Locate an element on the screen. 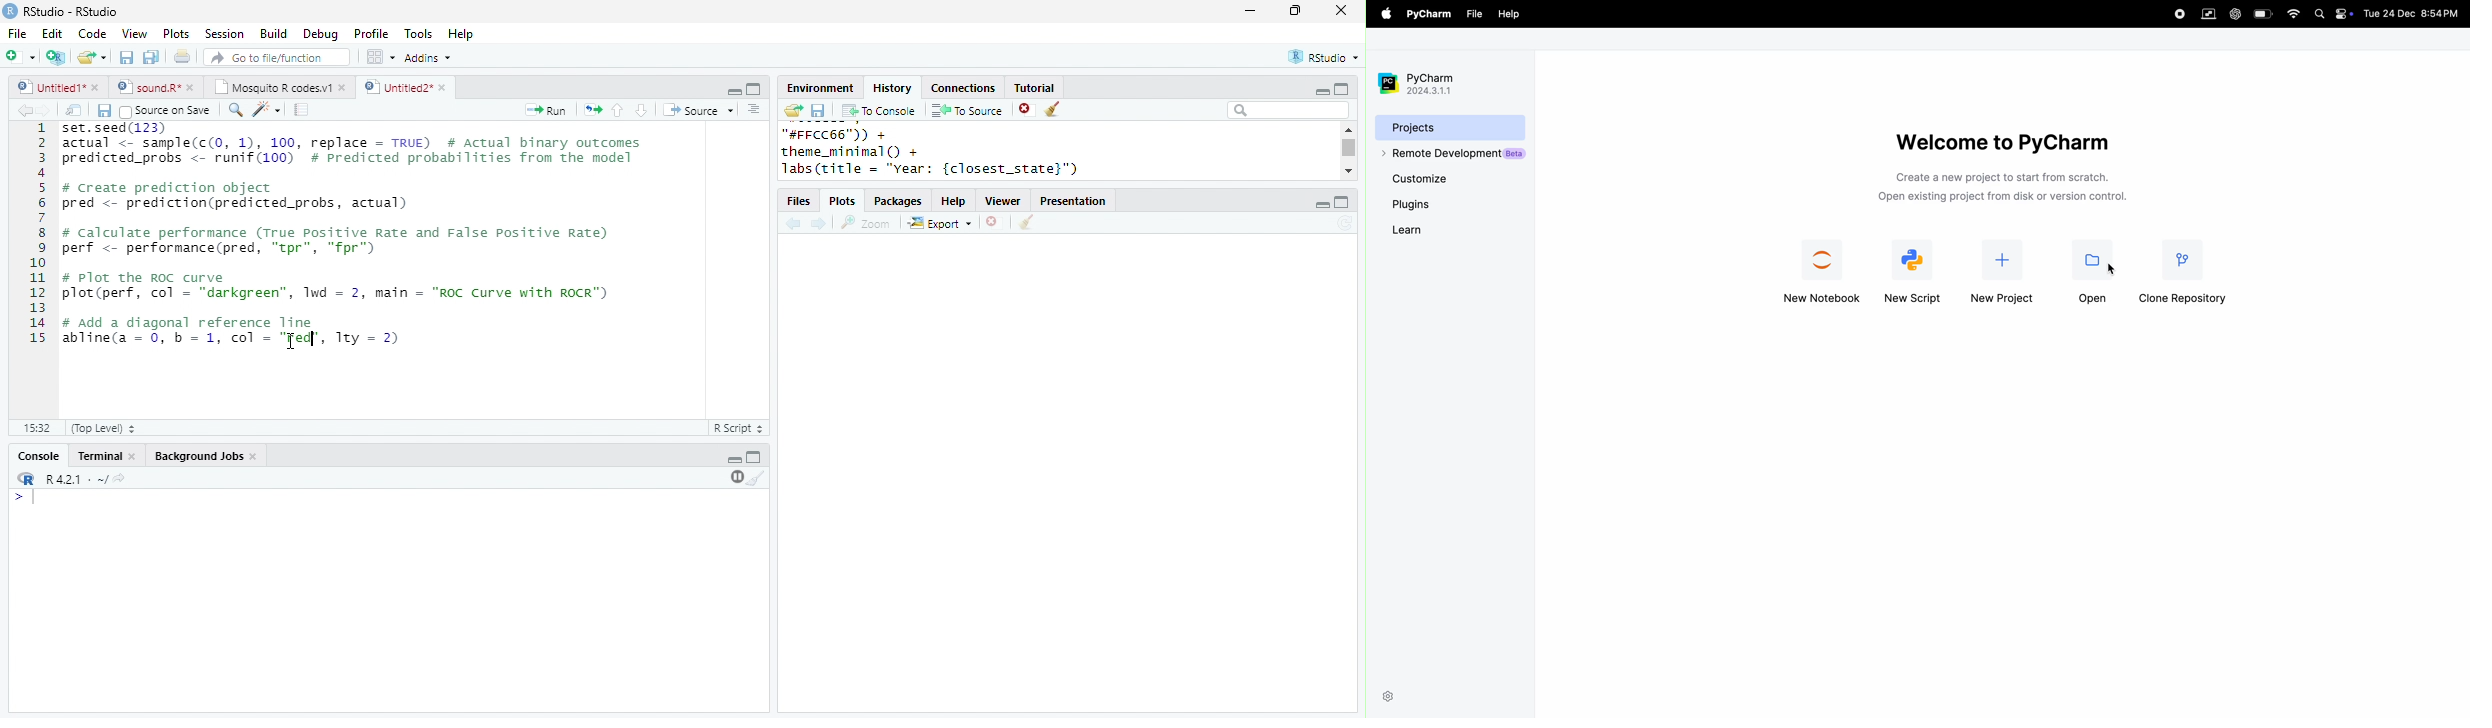  Profile is located at coordinates (371, 33).